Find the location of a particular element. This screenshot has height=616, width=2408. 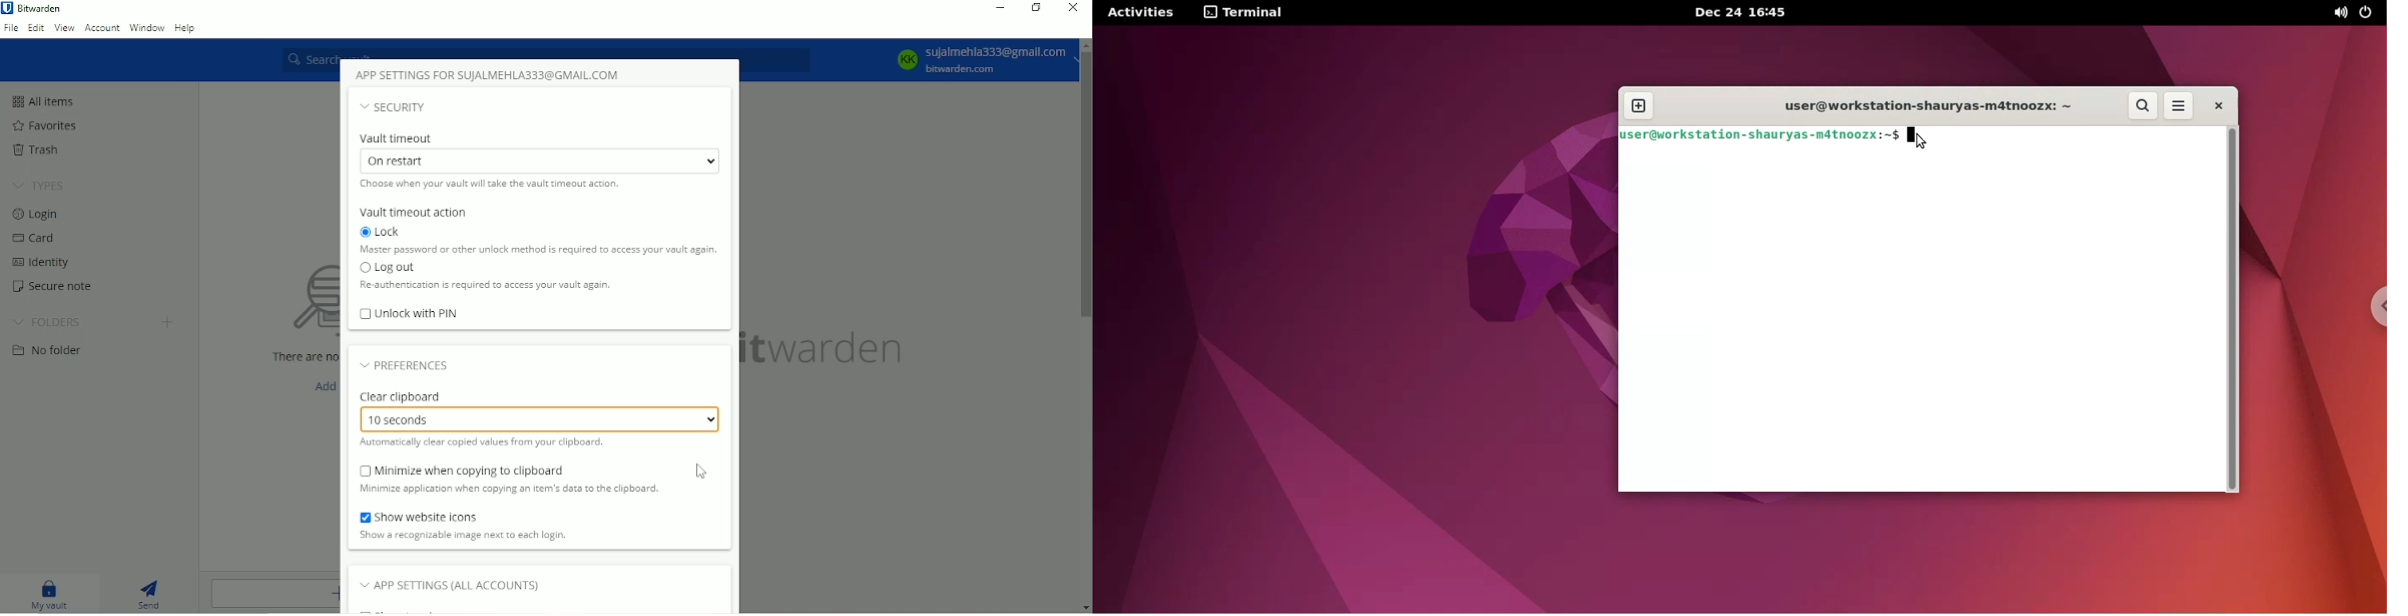

Security is located at coordinates (394, 107).